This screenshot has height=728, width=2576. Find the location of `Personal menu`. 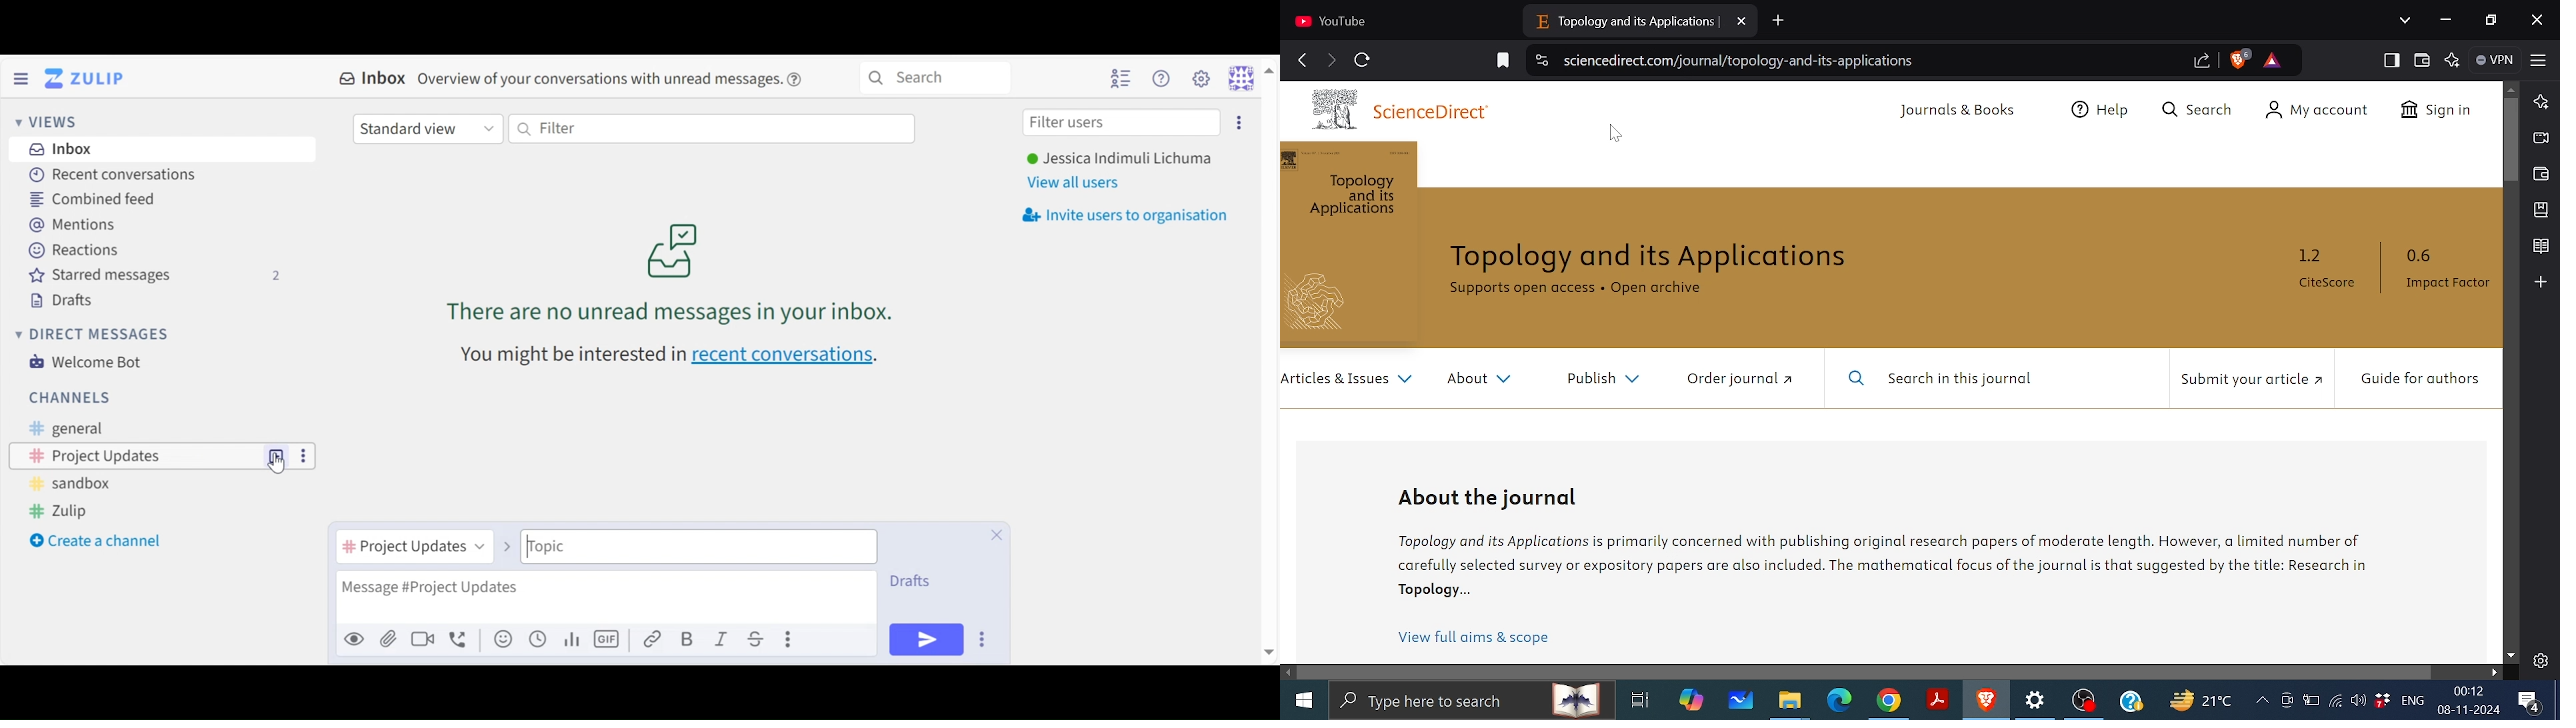

Personal menu is located at coordinates (1249, 77).